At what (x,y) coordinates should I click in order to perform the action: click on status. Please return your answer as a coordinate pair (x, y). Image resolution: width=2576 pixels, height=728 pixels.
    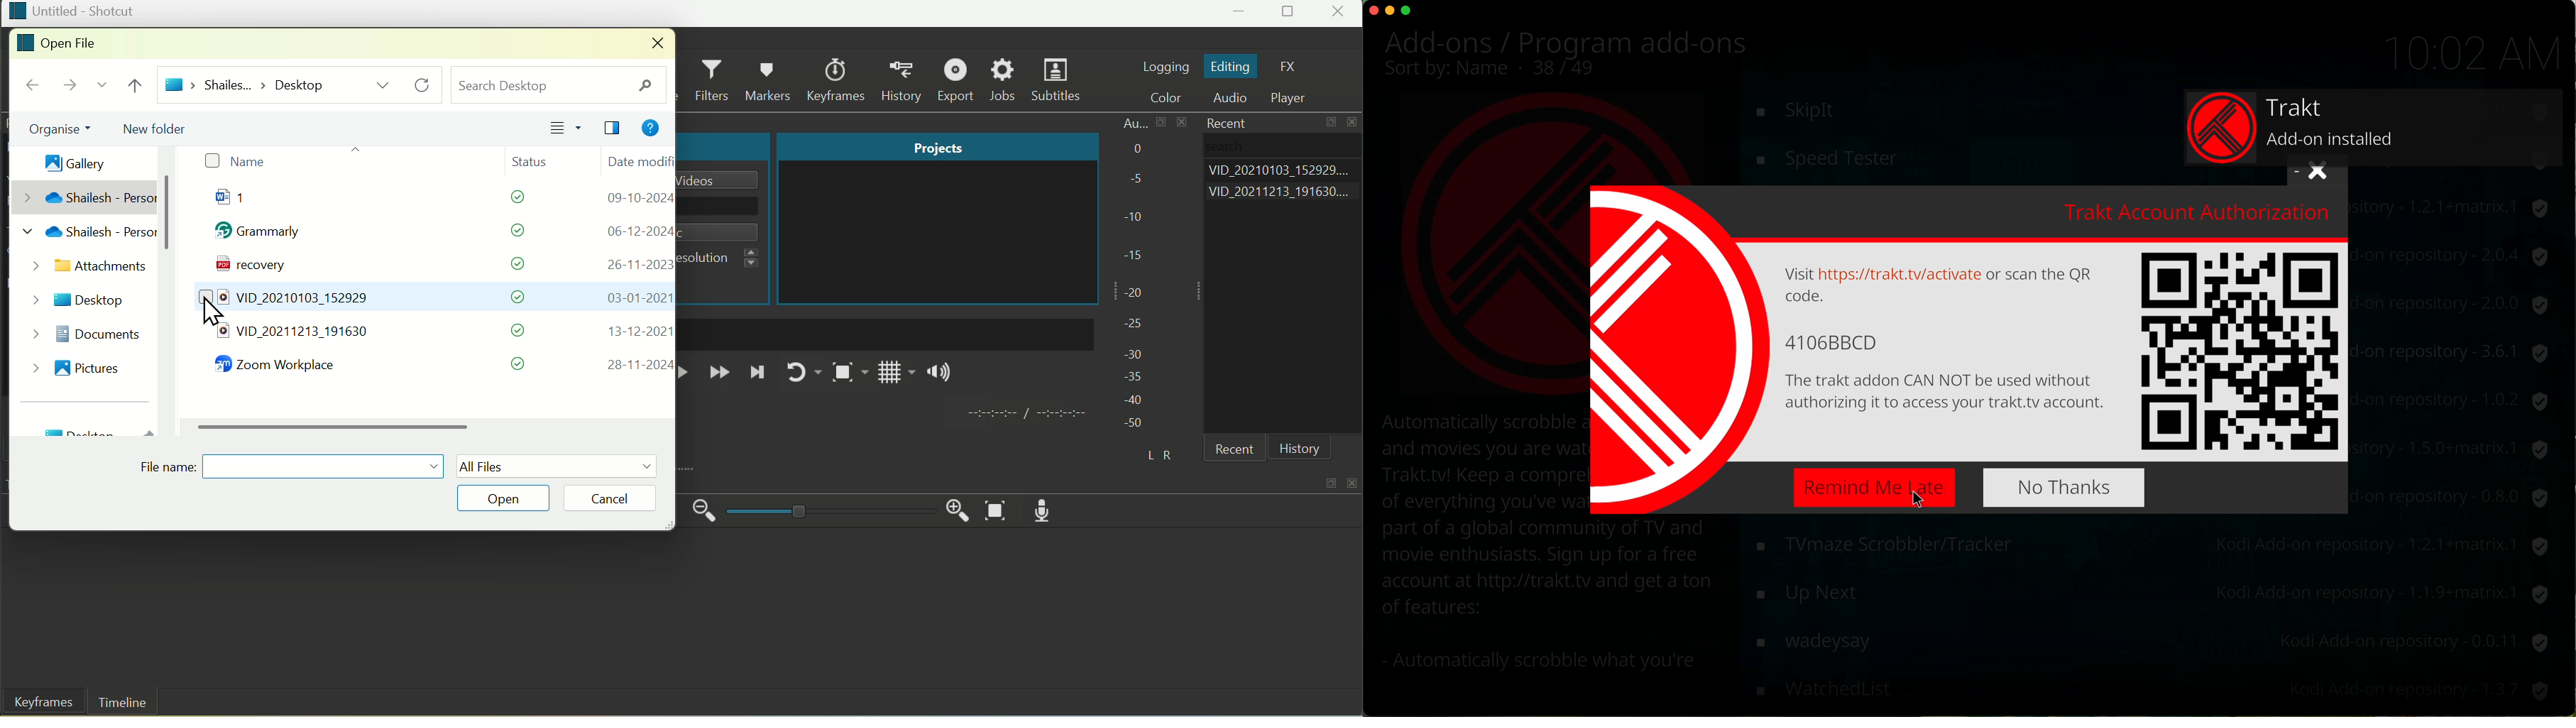
    Looking at the image, I should click on (519, 330).